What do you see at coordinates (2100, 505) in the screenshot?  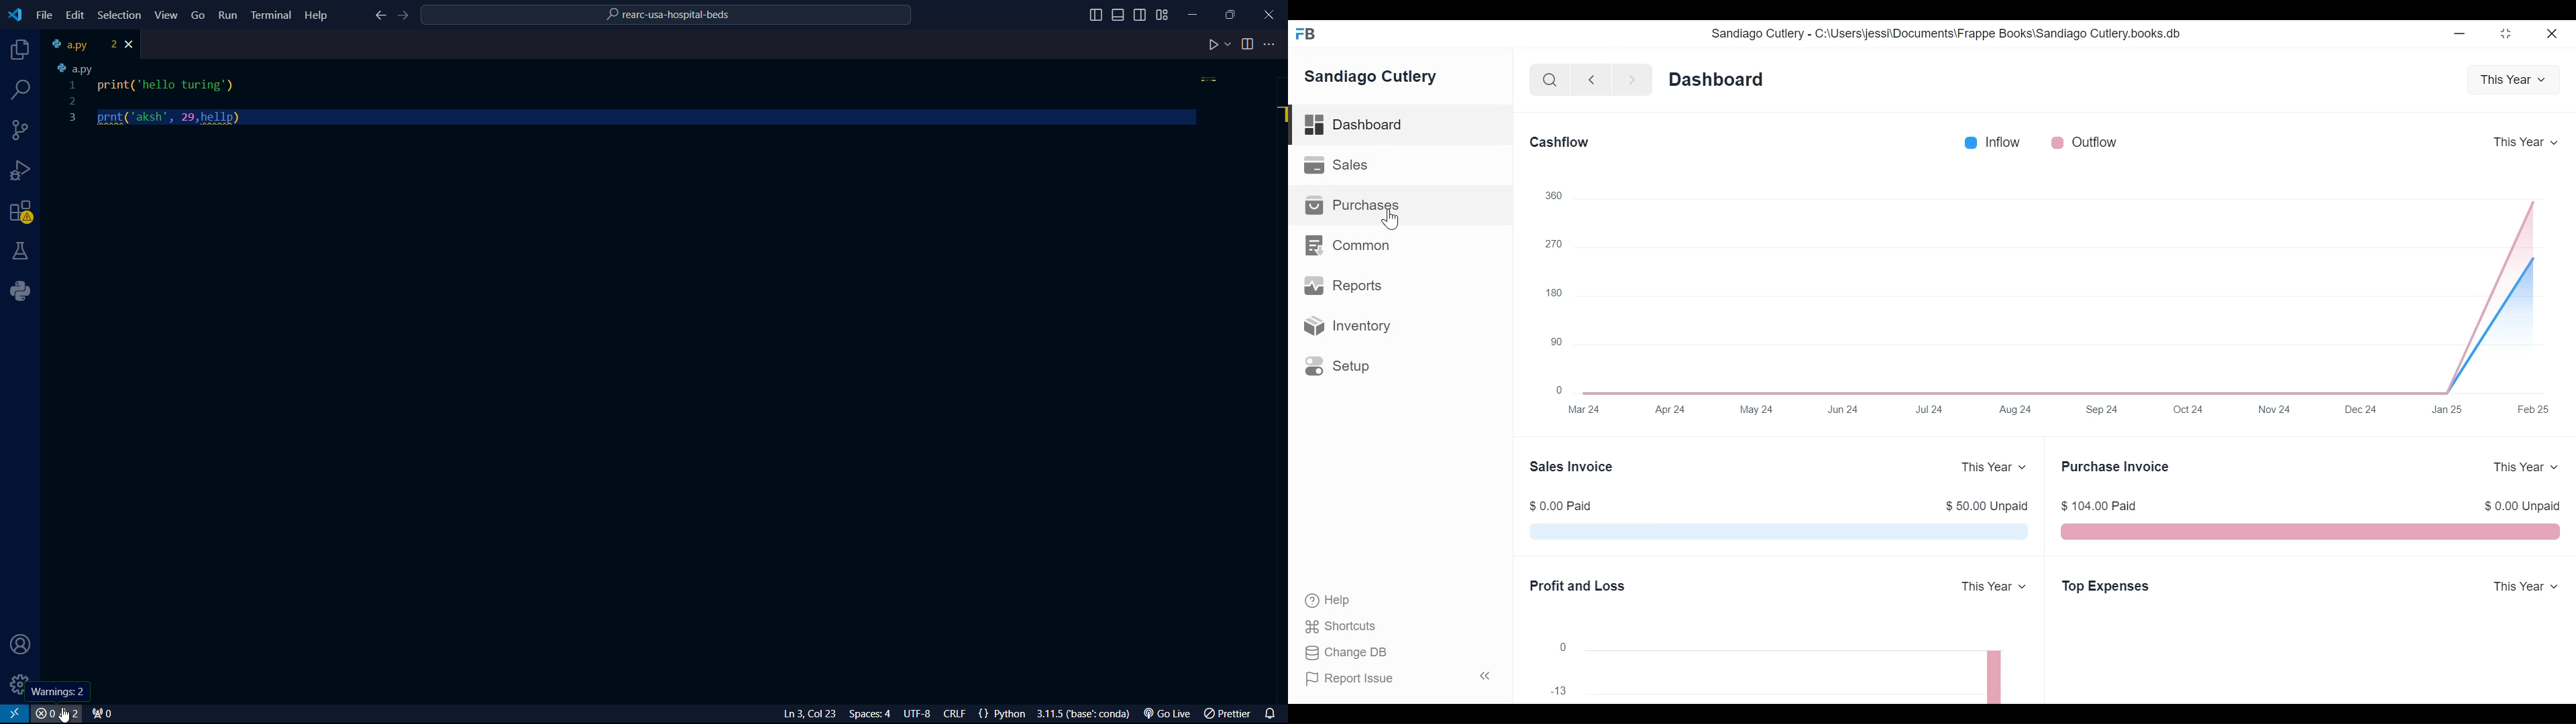 I see `$ 104.00 Paid` at bounding box center [2100, 505].